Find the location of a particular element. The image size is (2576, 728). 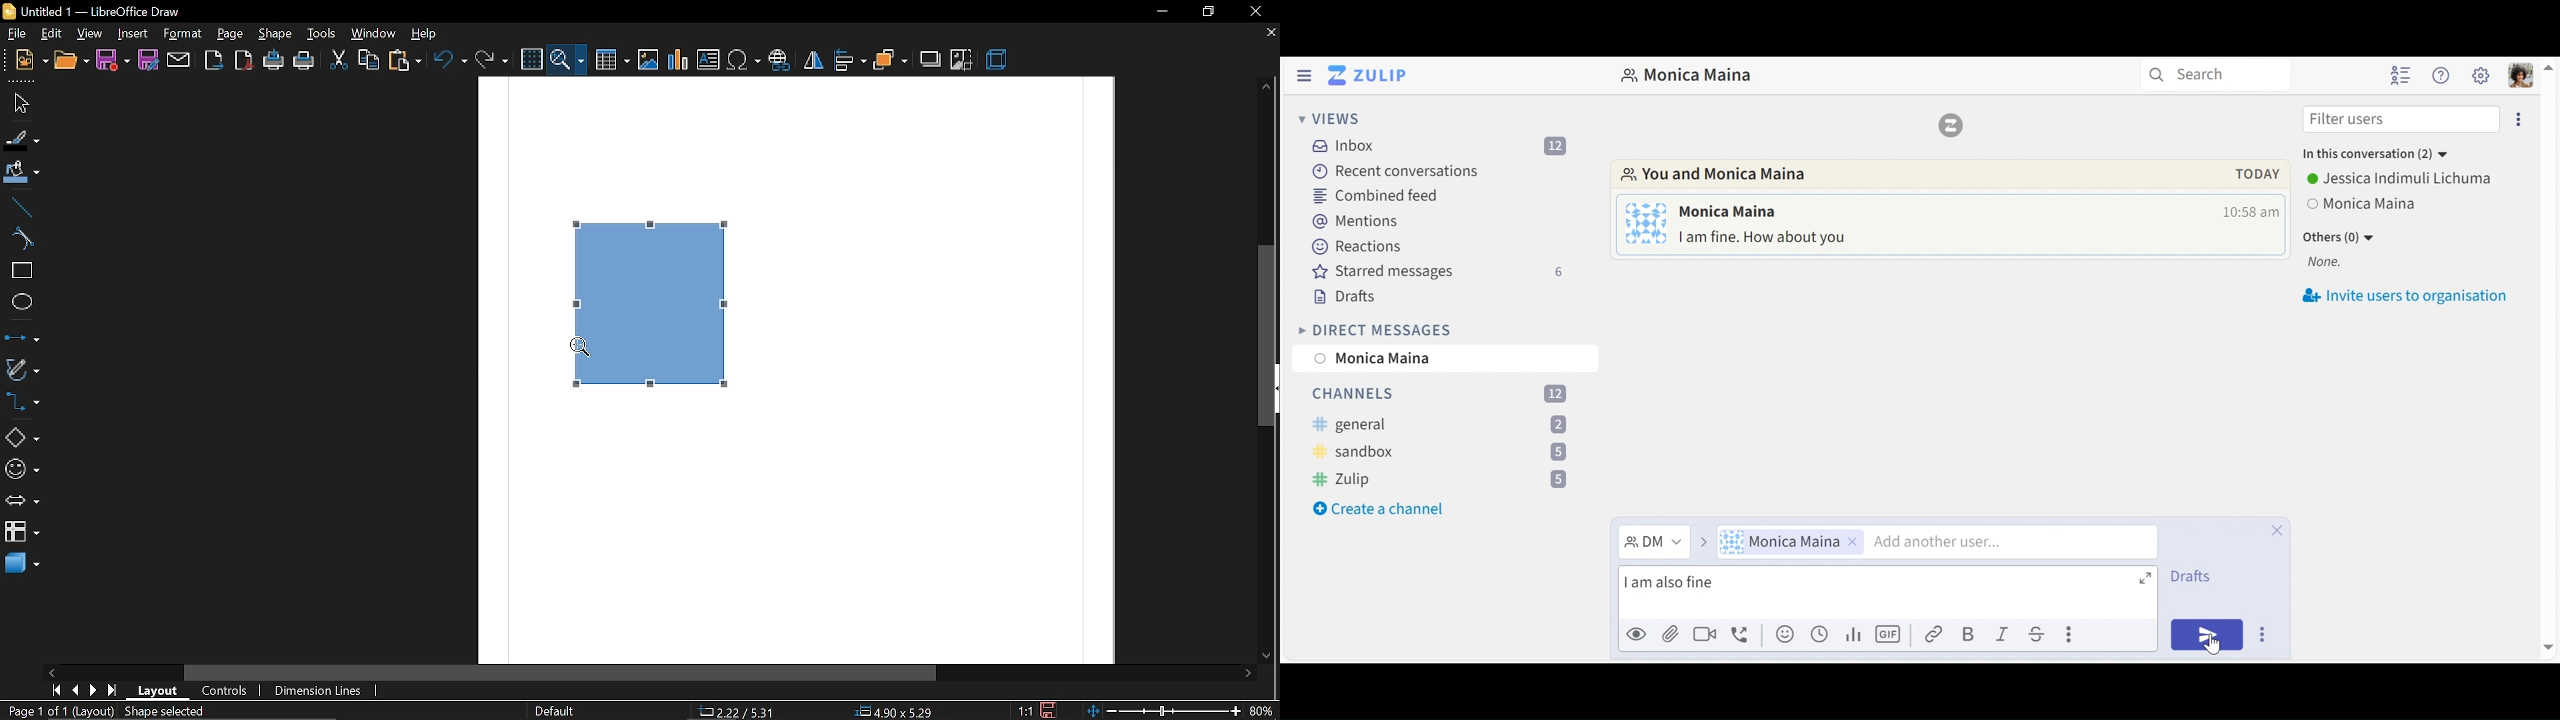

Link is located at coordinates (1937, 635).